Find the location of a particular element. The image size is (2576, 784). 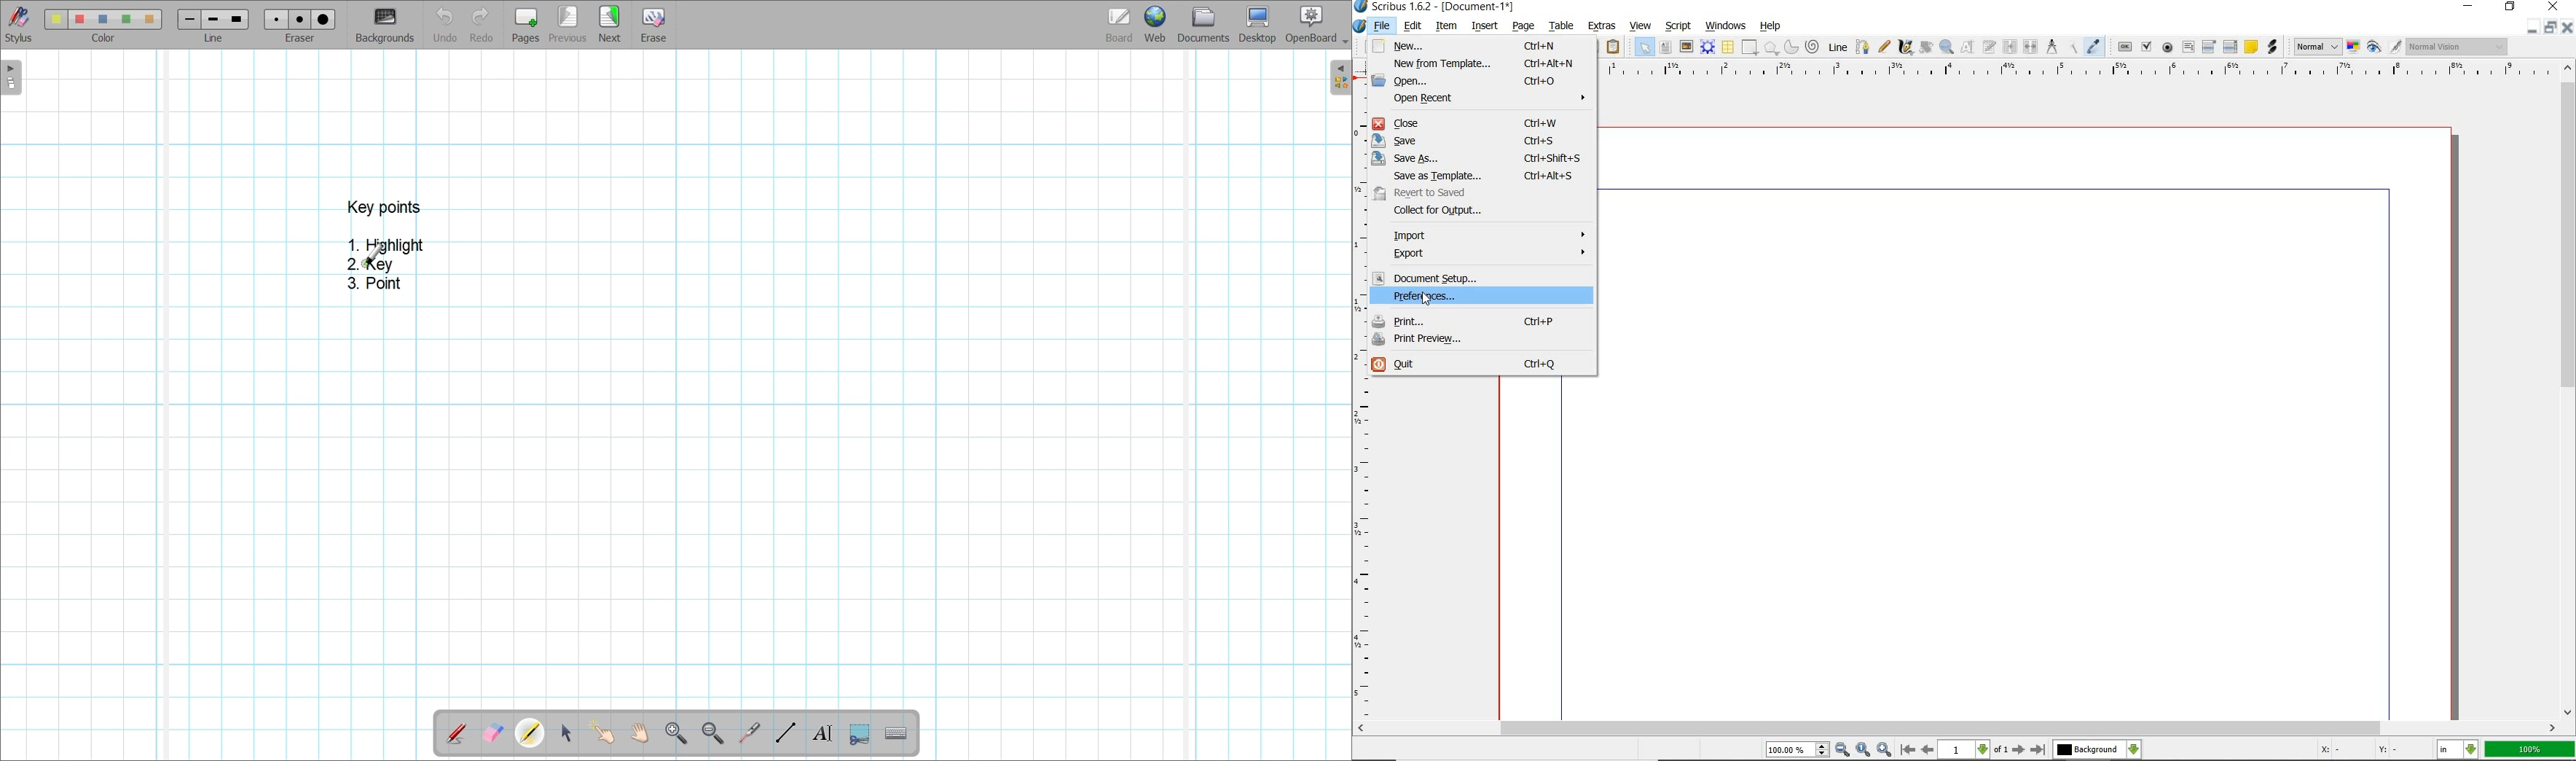

edit text with story editor is located at coordinates (1990, 46).